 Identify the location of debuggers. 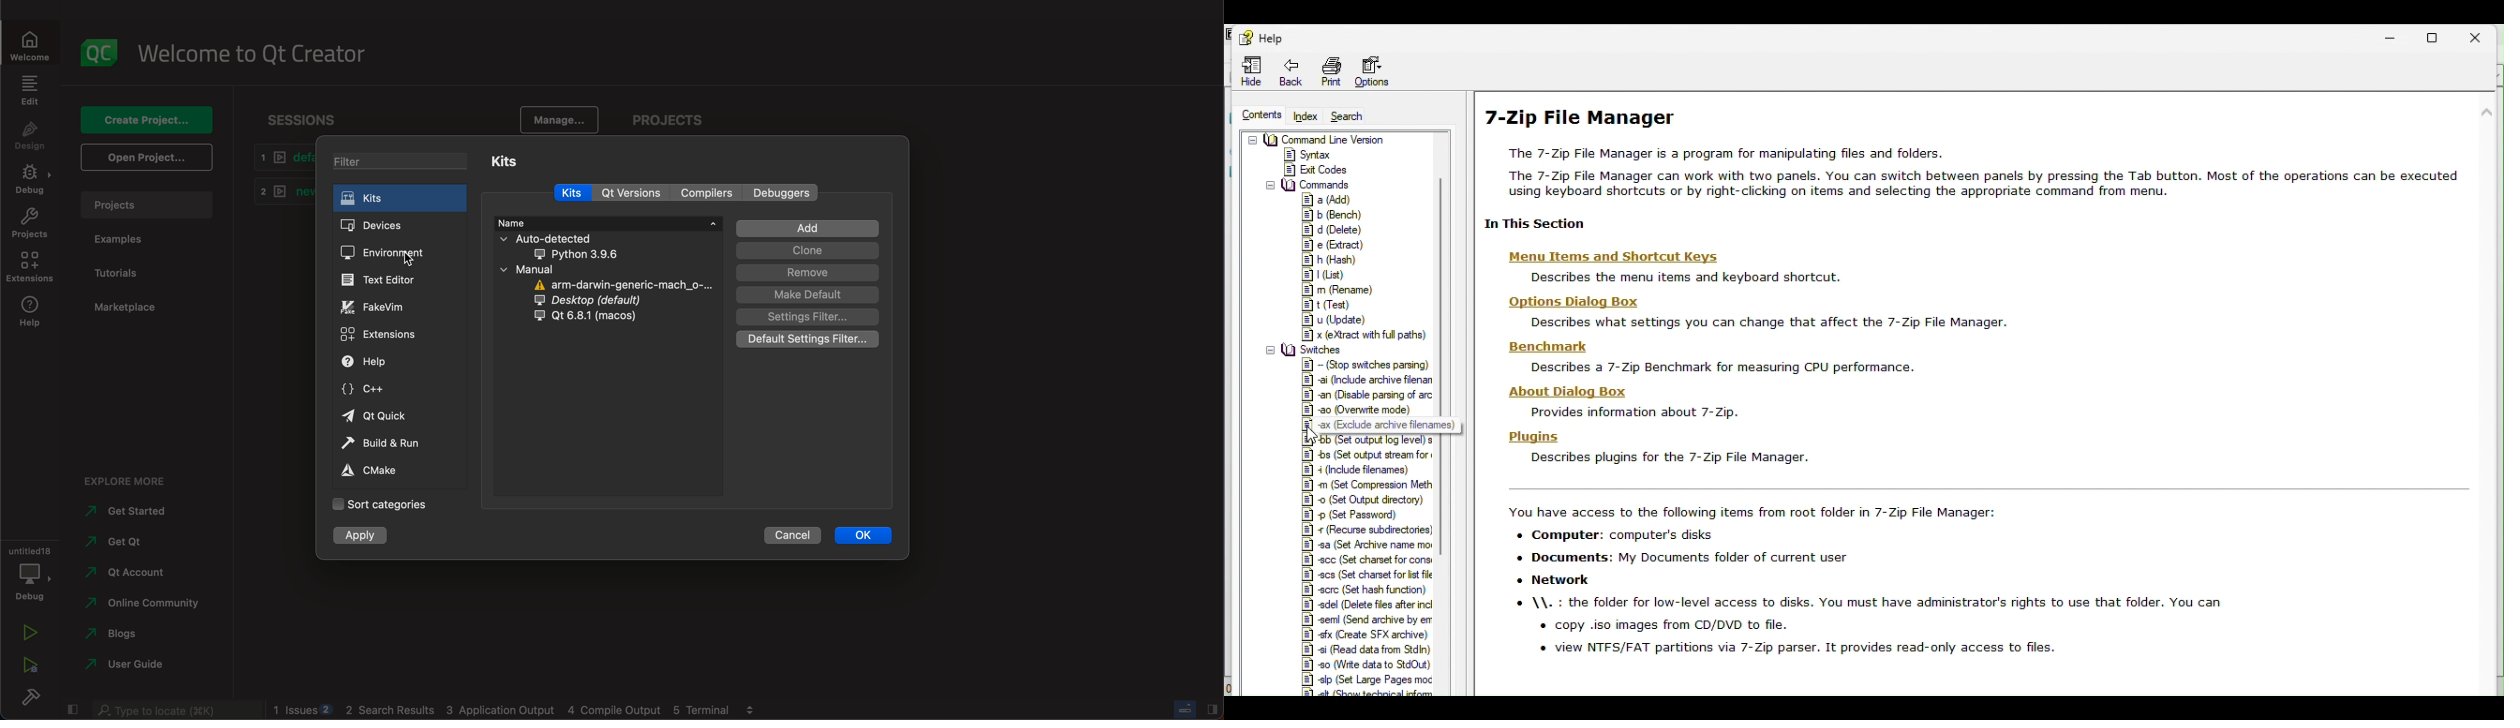
(780, 193).